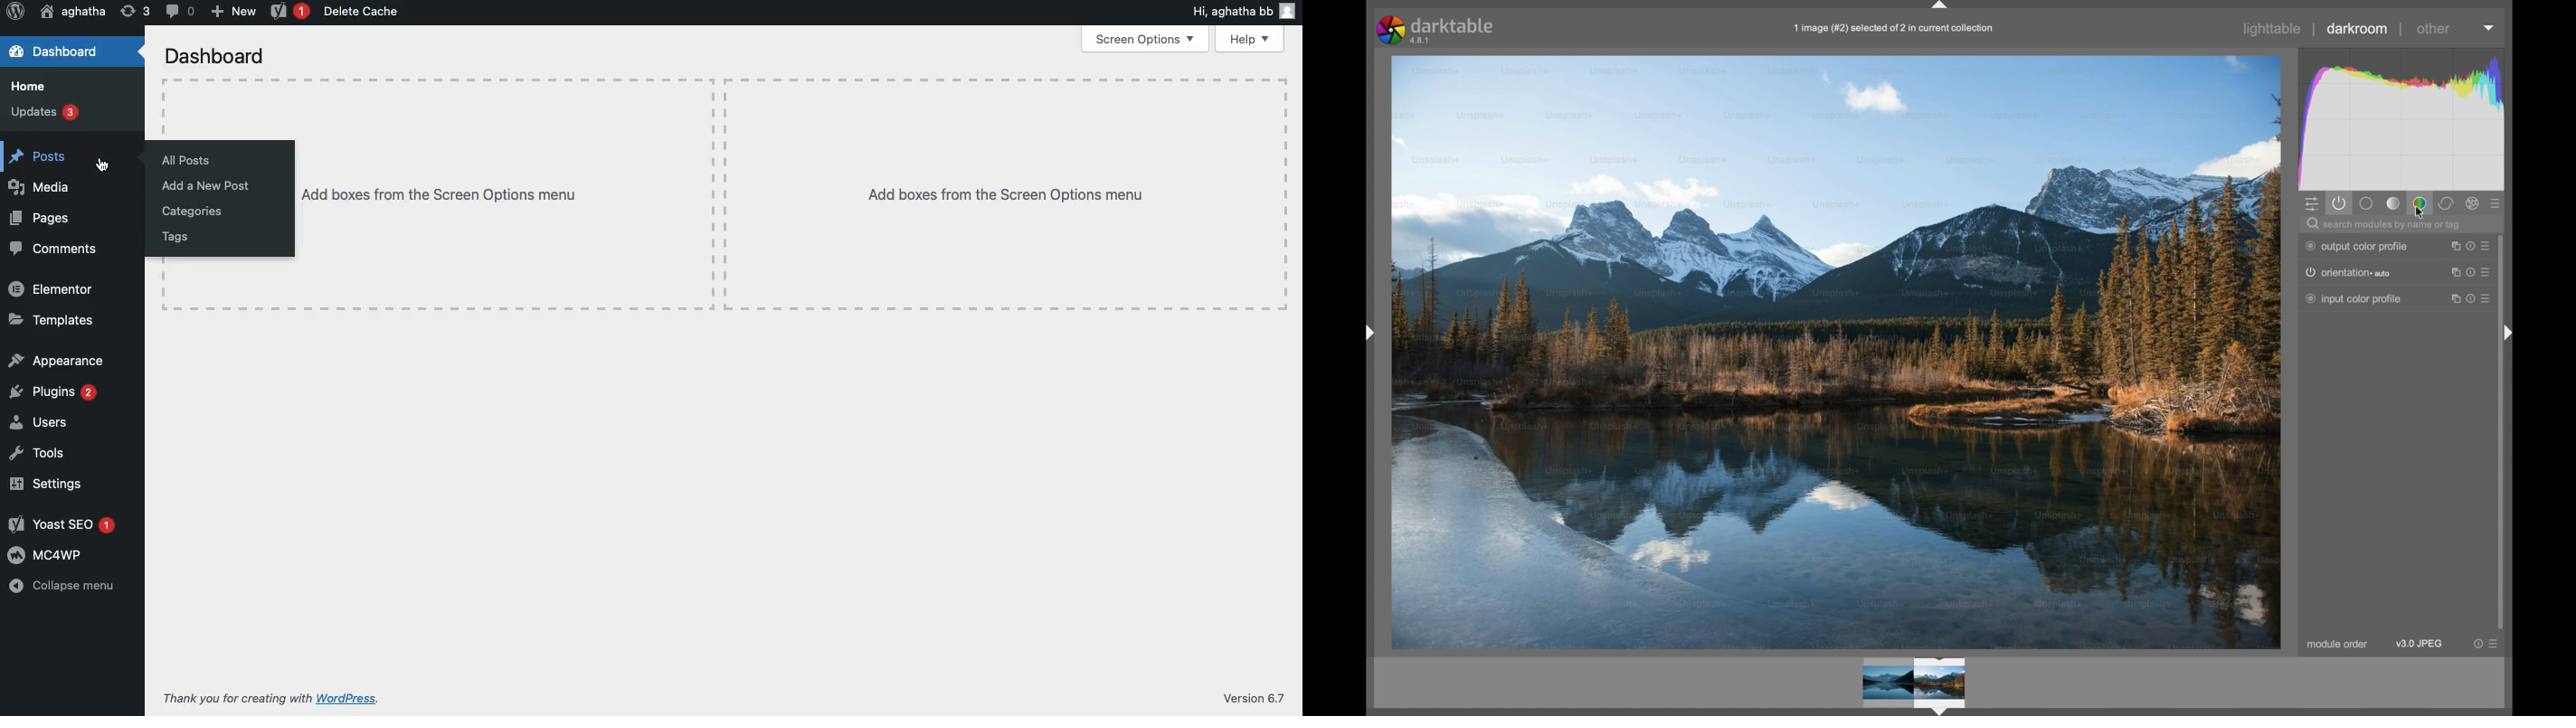 This screenshot has height=728, width=2576. I want to click on show only active modules, so click(2341, 204).